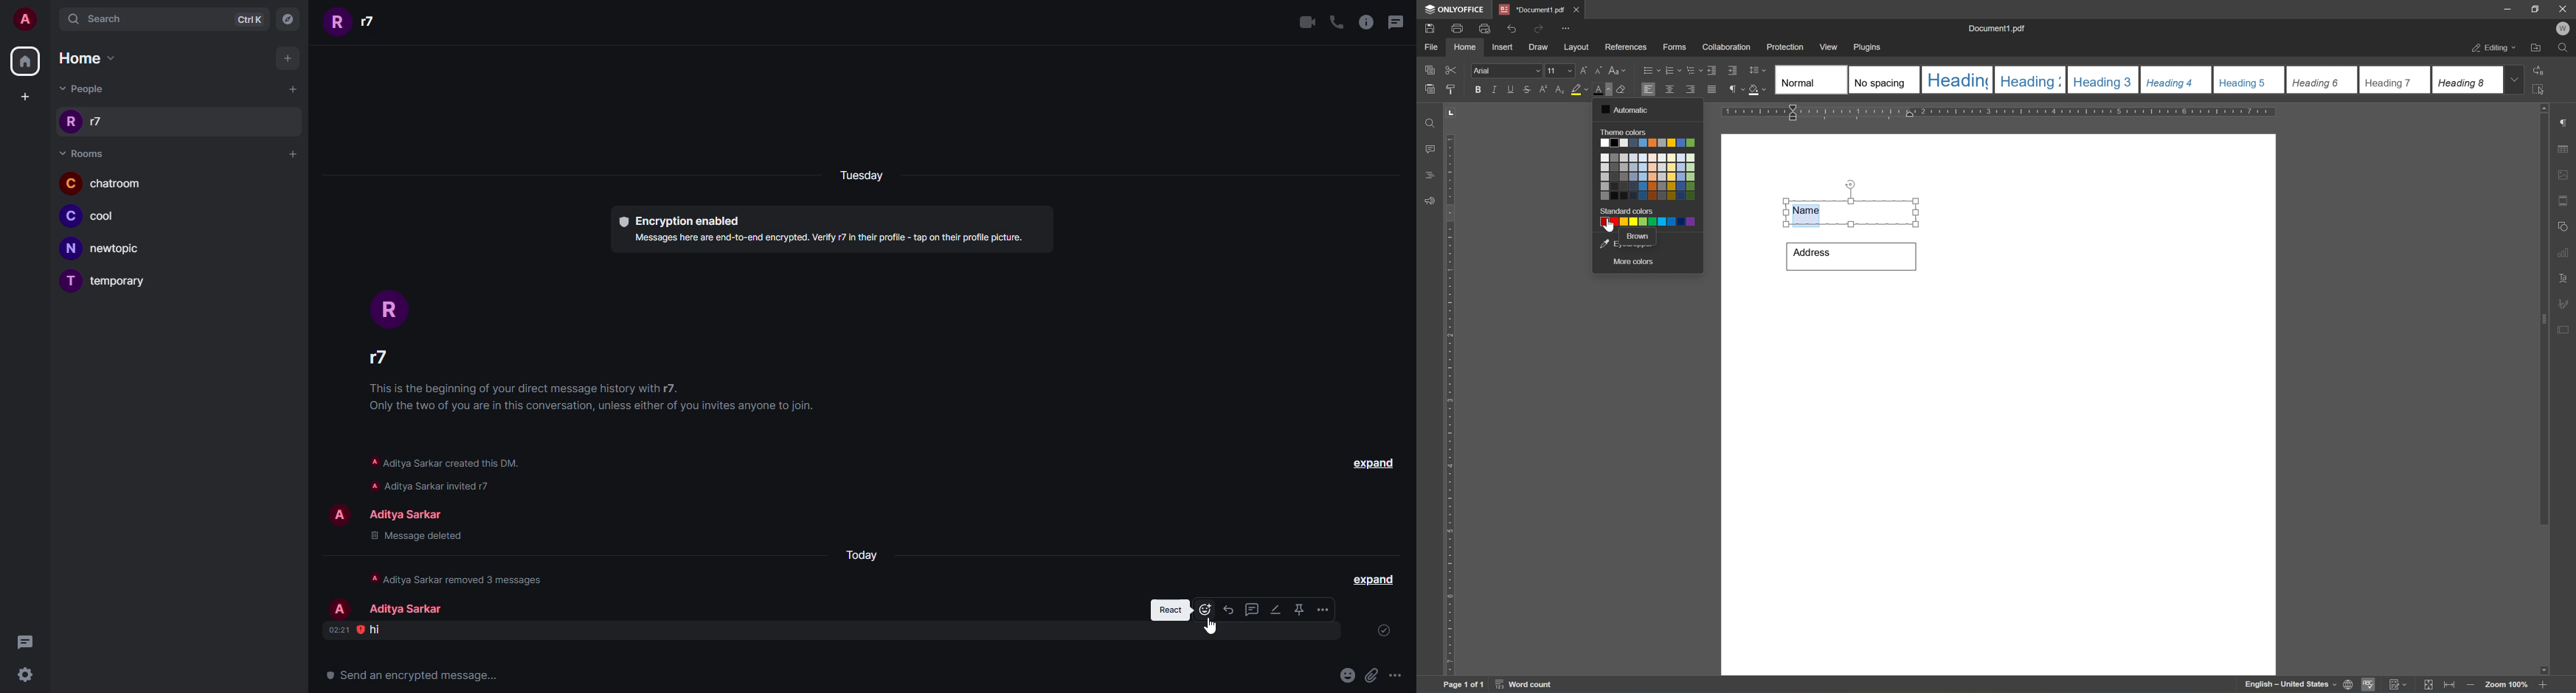  What do you see at coordinates (1759, 91) in the screenshot?
I see `shading` at bounding box center [1759, 91].